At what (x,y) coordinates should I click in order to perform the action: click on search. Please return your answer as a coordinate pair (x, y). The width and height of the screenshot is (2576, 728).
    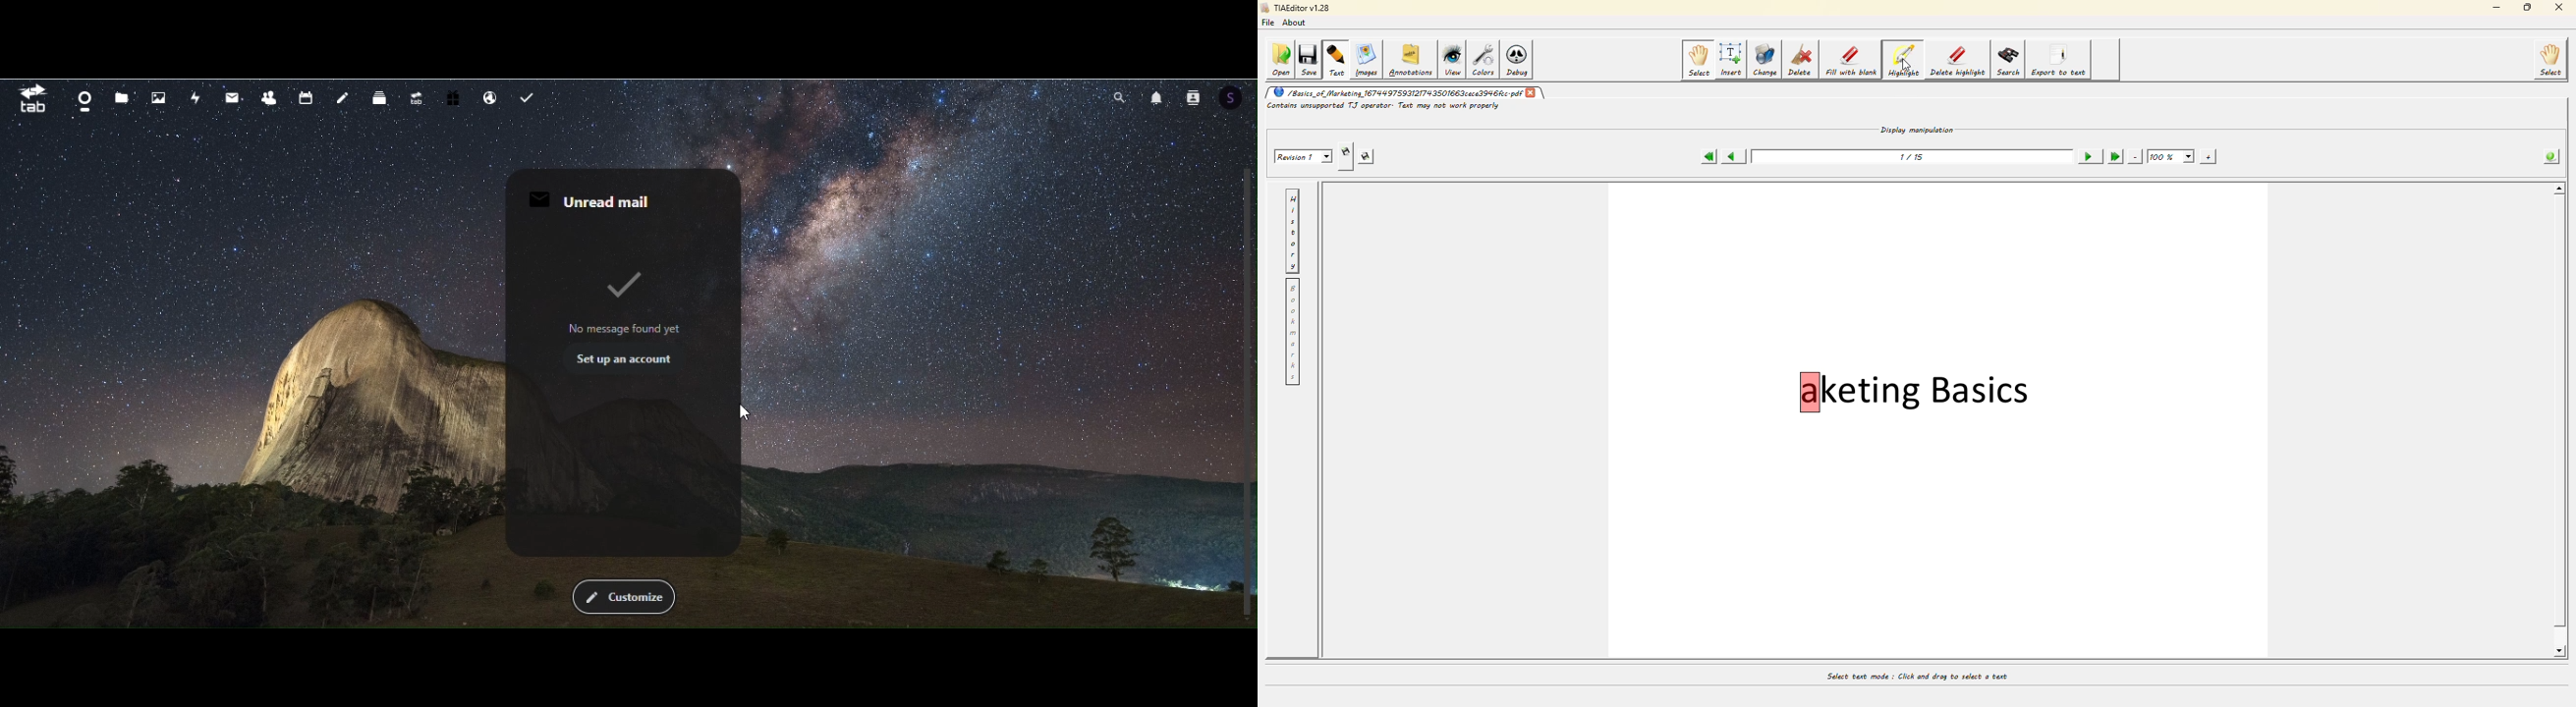
    Looking at the image, I should click on (1118, 95).